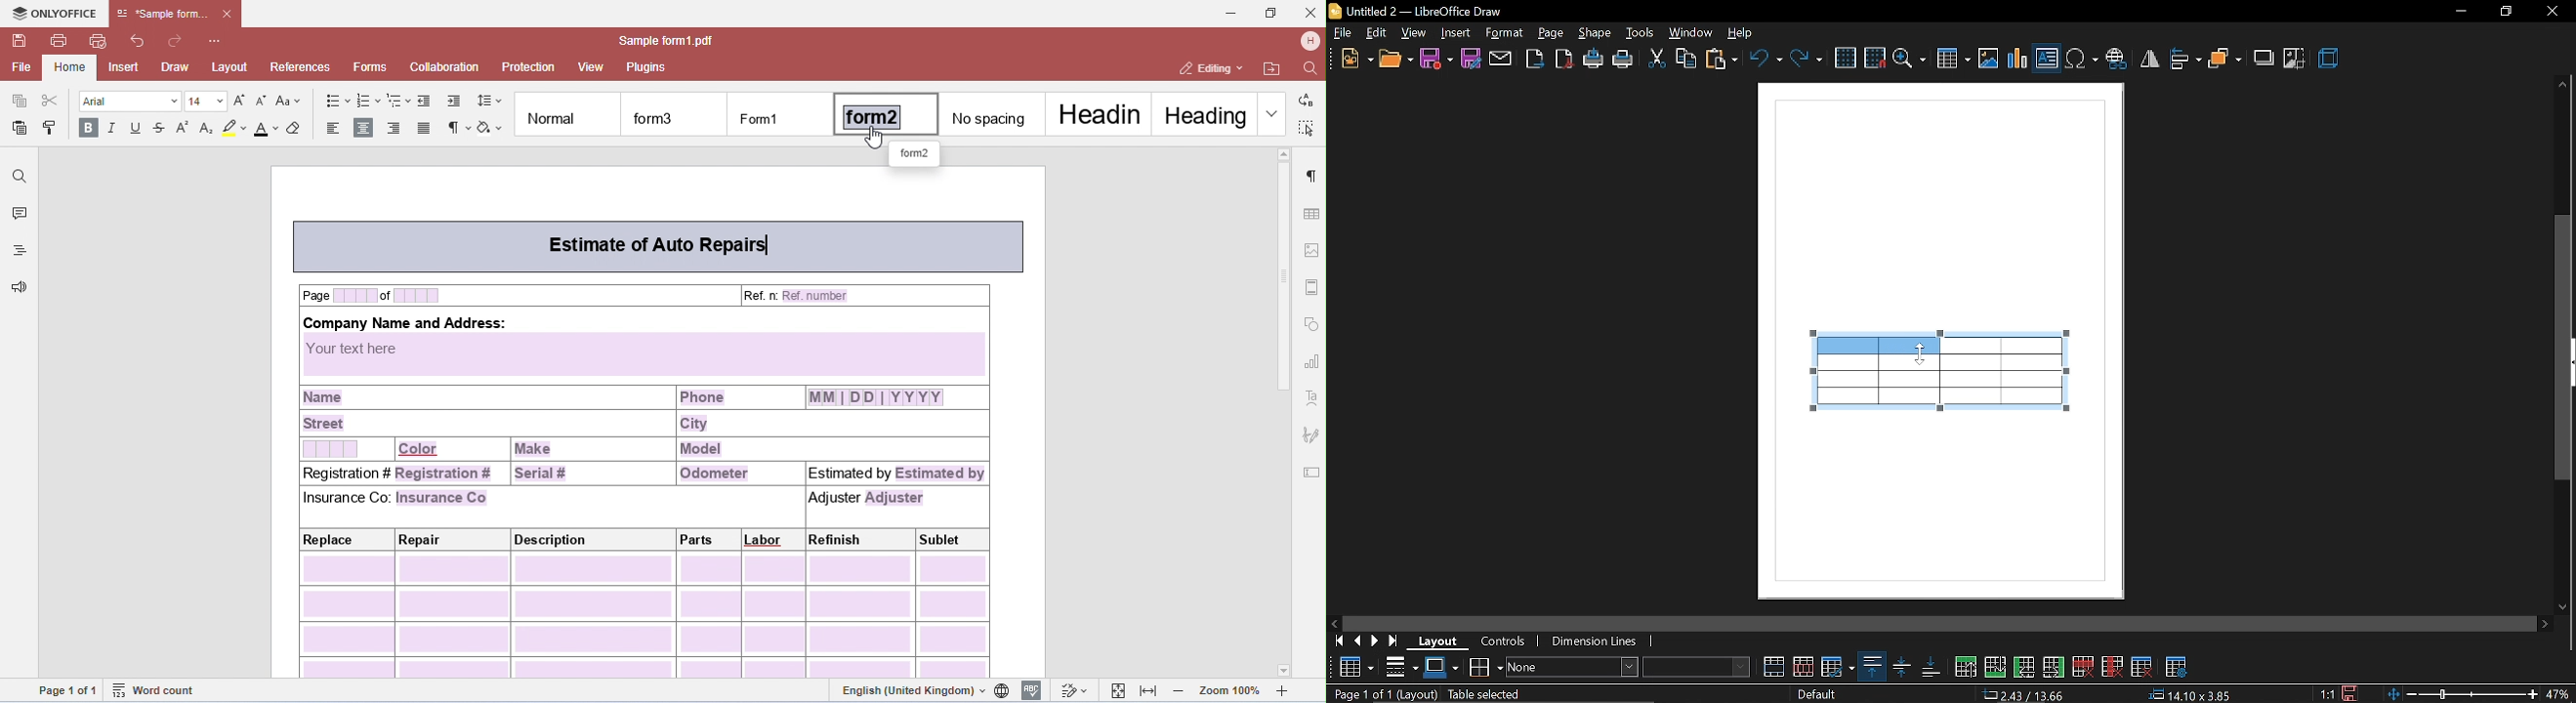 This screenshot has height=728, width=2576. Describe the element at coordinates (1838, 667) in the screenshot. I see `optimize` at that location.